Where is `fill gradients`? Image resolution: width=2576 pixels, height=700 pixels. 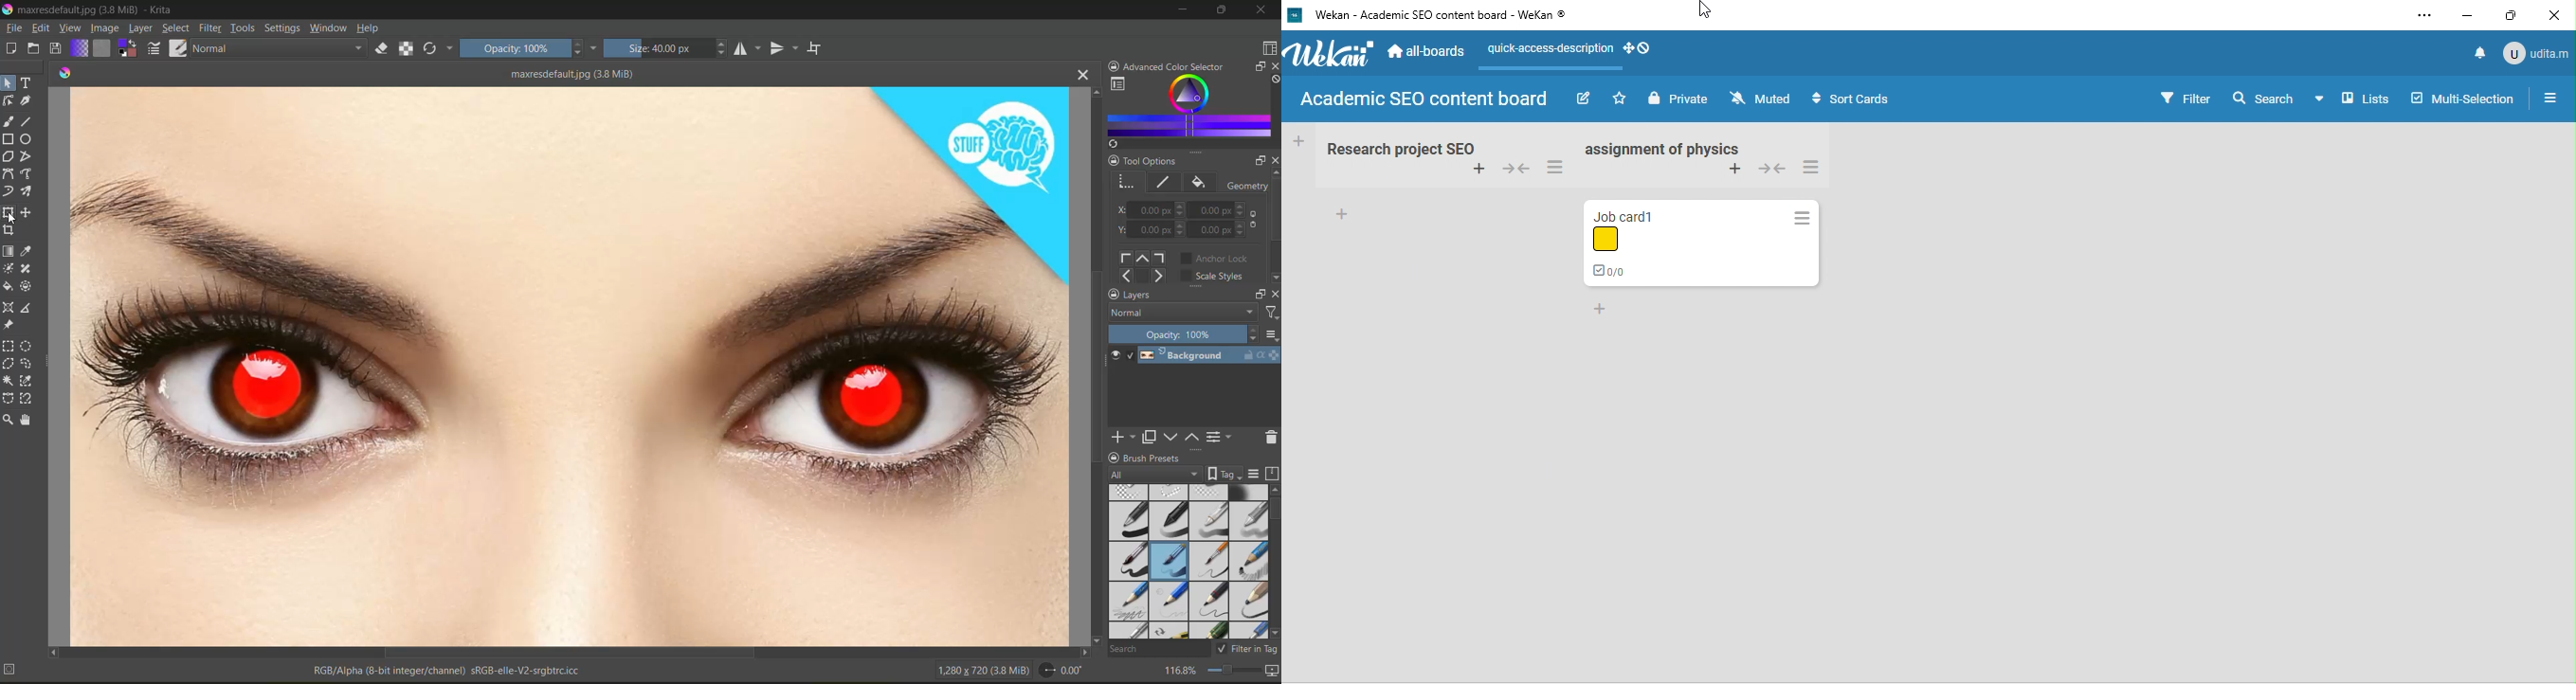
fill gradients is located at coordinates (84, 48).